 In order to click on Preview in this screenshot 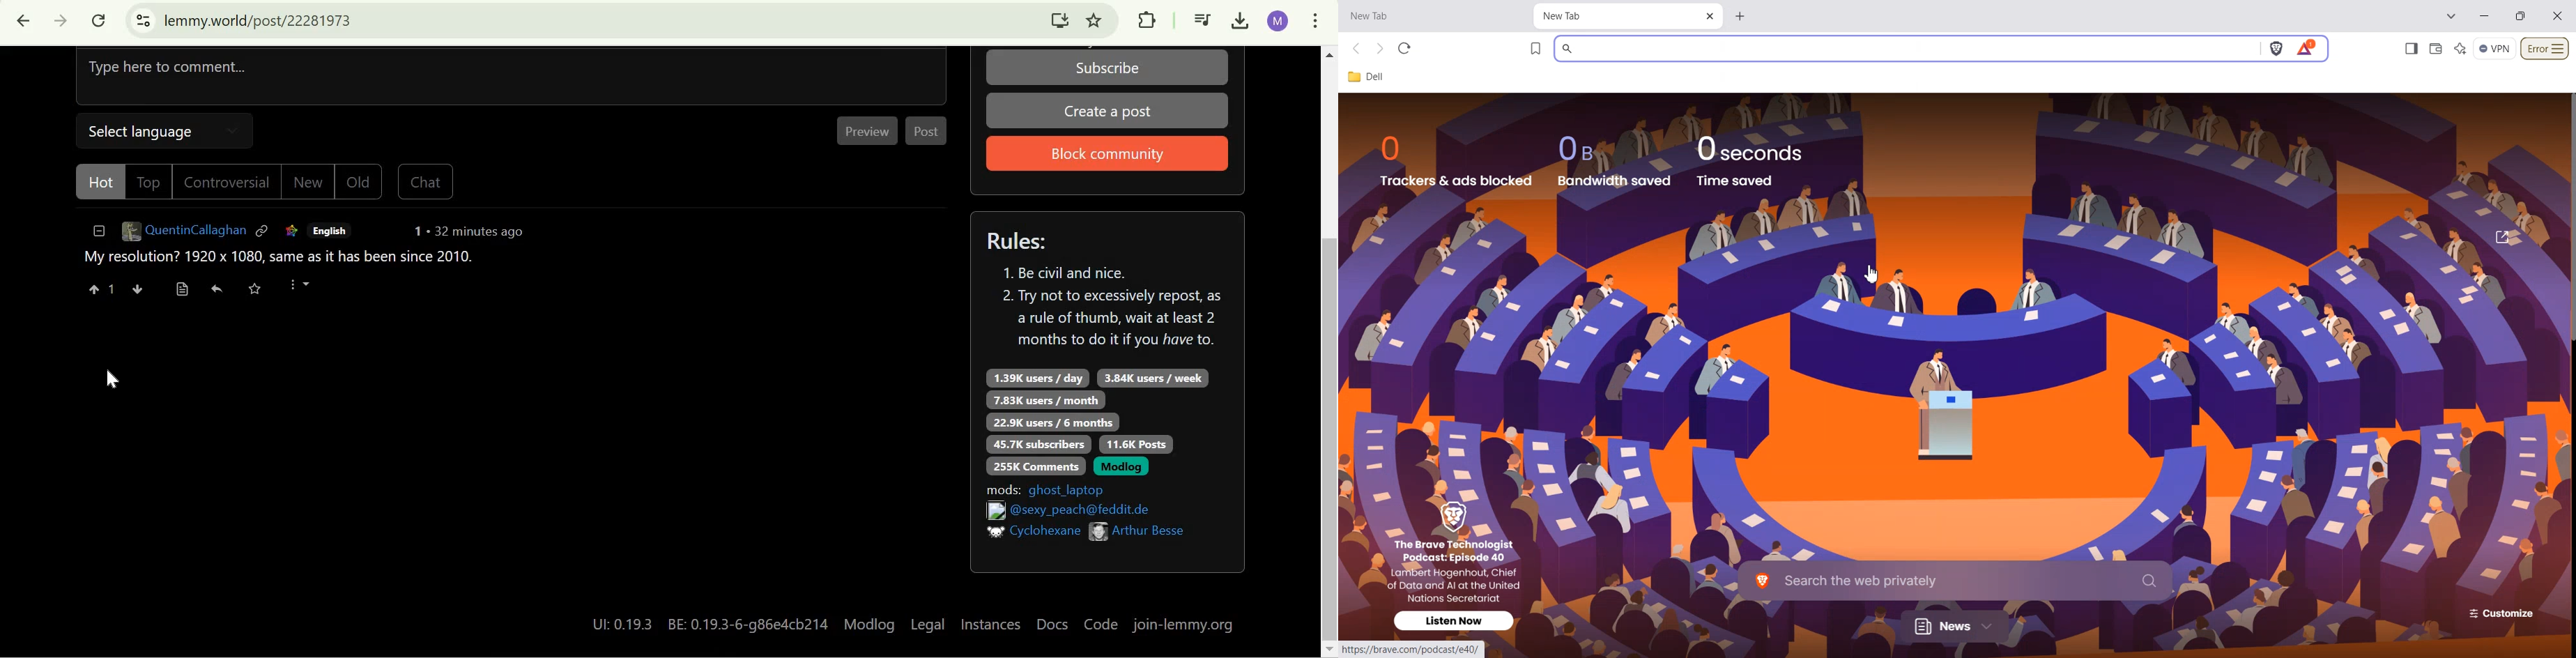, I will do `click(868, 130)`.